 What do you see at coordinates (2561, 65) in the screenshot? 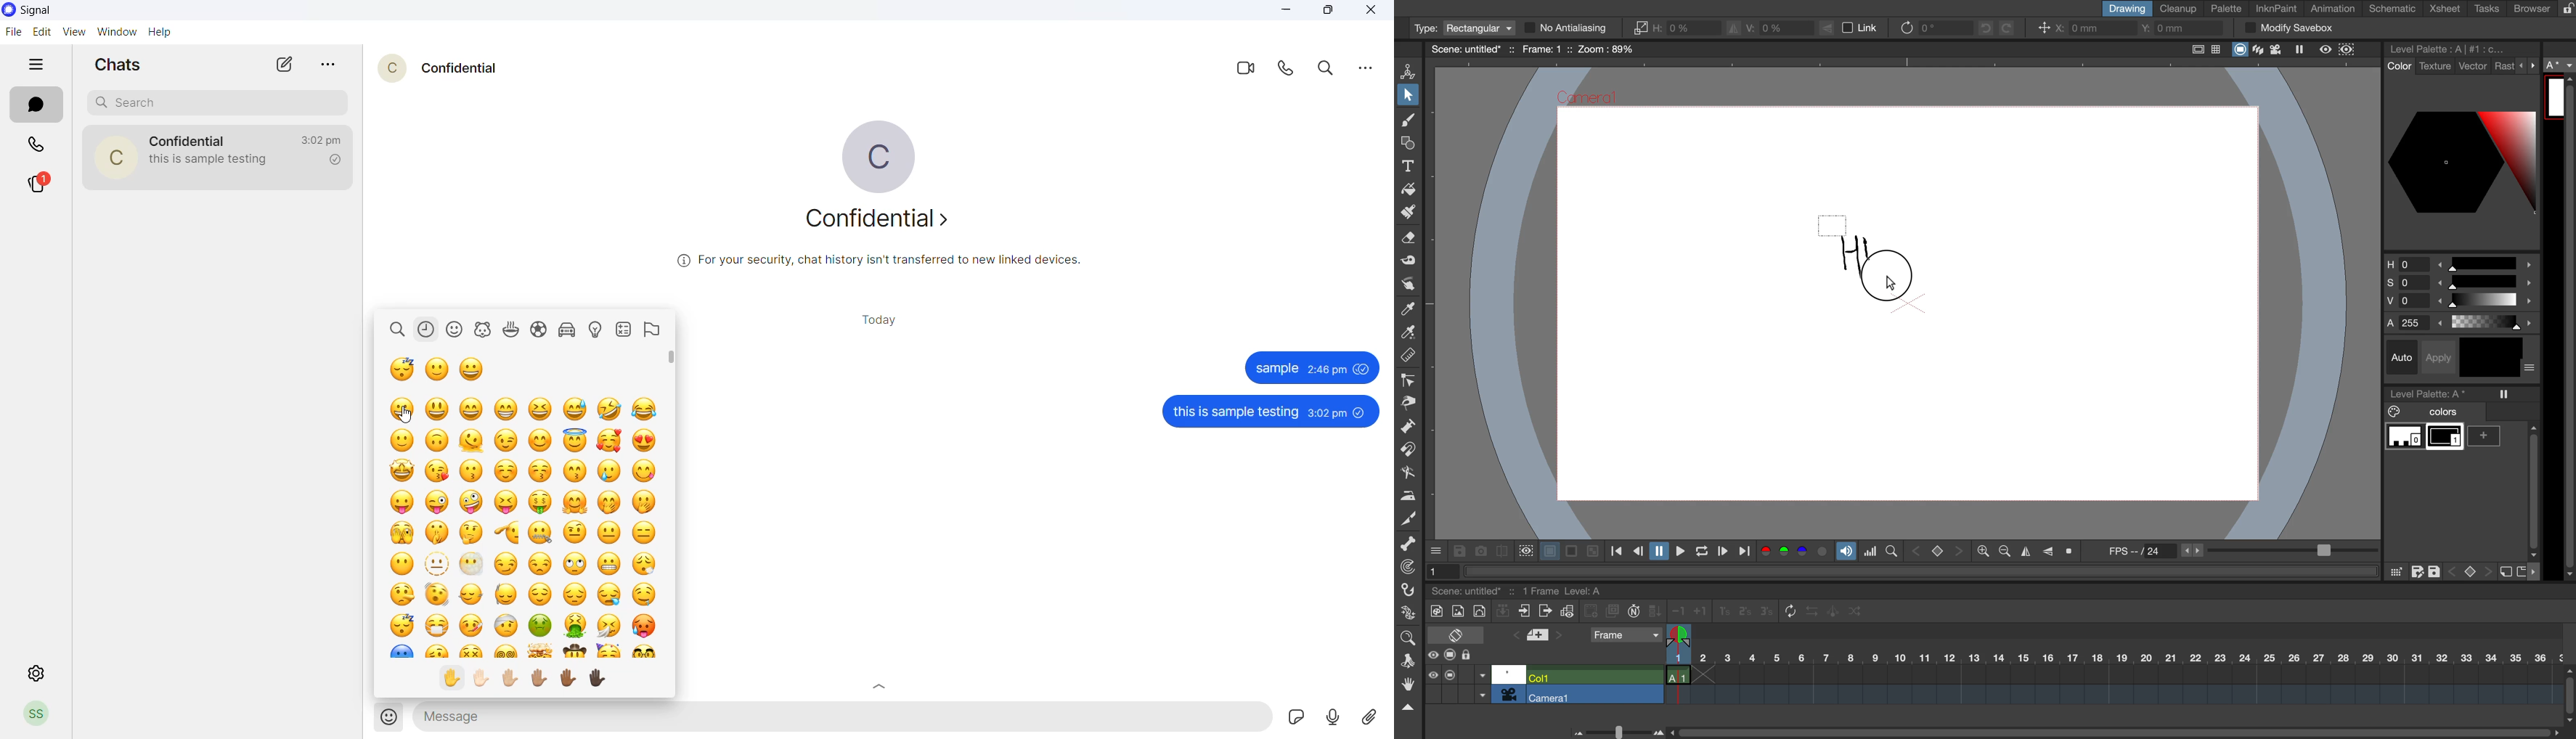
I see `a` at bounding box center [2561, 65].